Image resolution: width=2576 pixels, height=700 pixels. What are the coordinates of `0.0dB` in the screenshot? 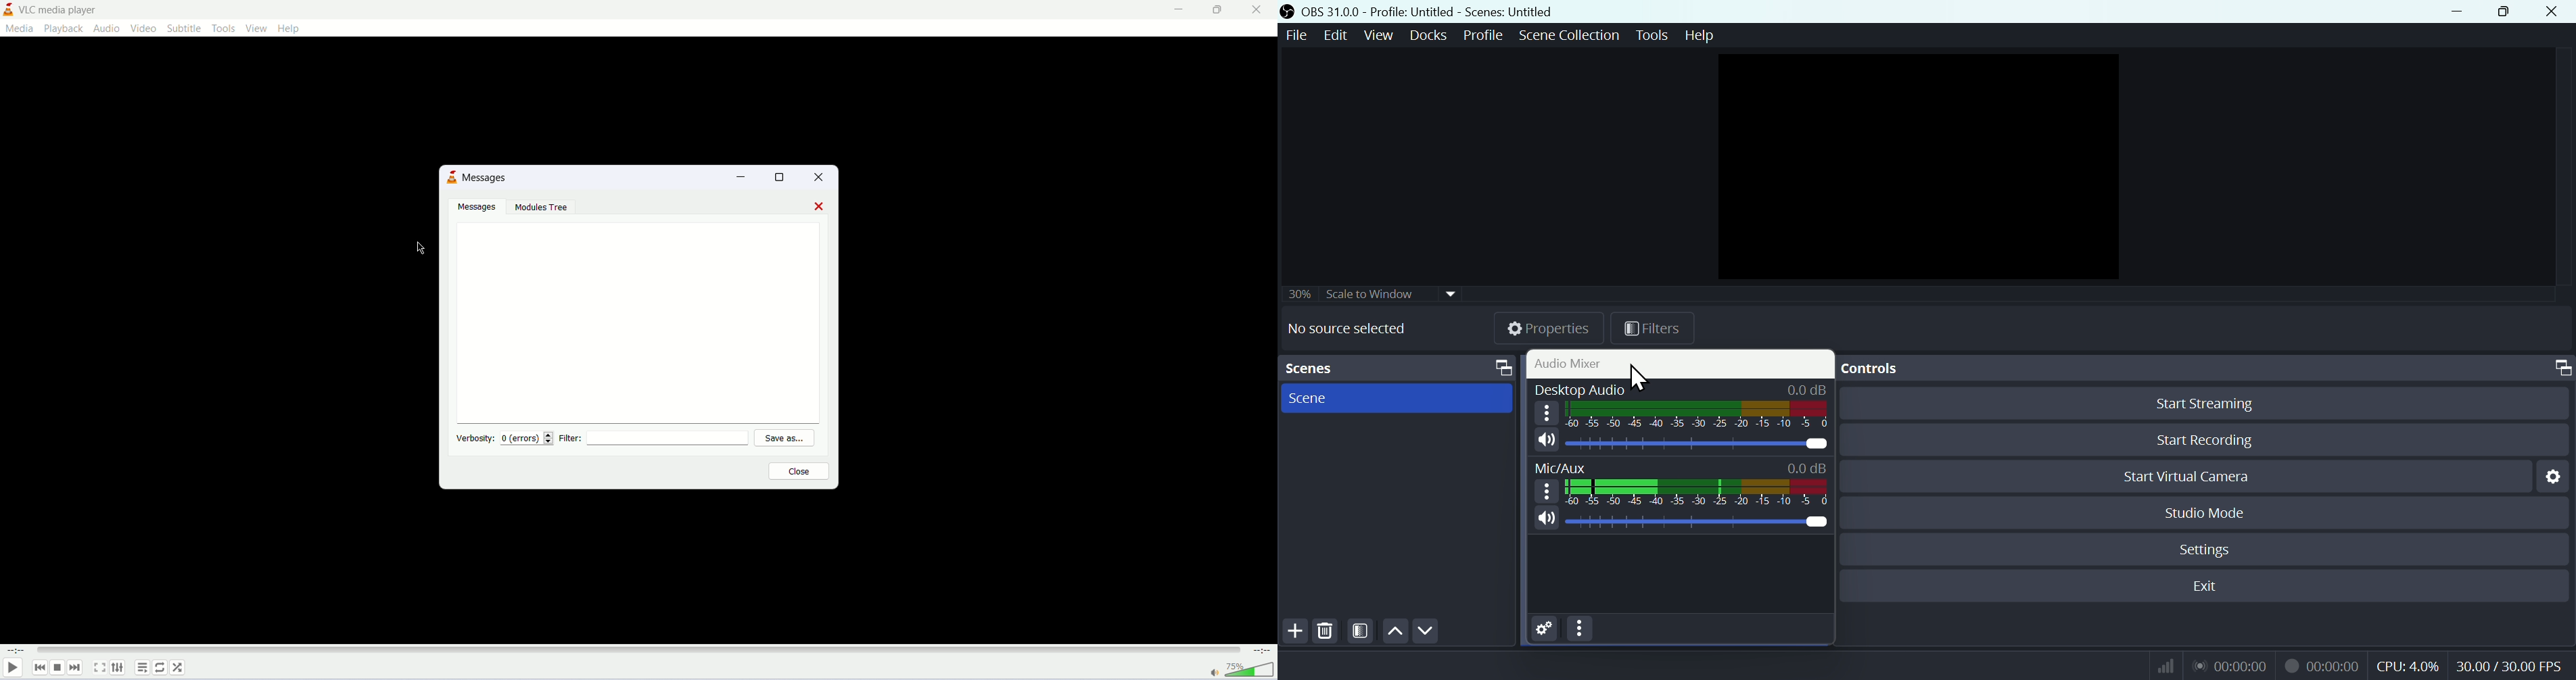 It's located at (1809, 387).